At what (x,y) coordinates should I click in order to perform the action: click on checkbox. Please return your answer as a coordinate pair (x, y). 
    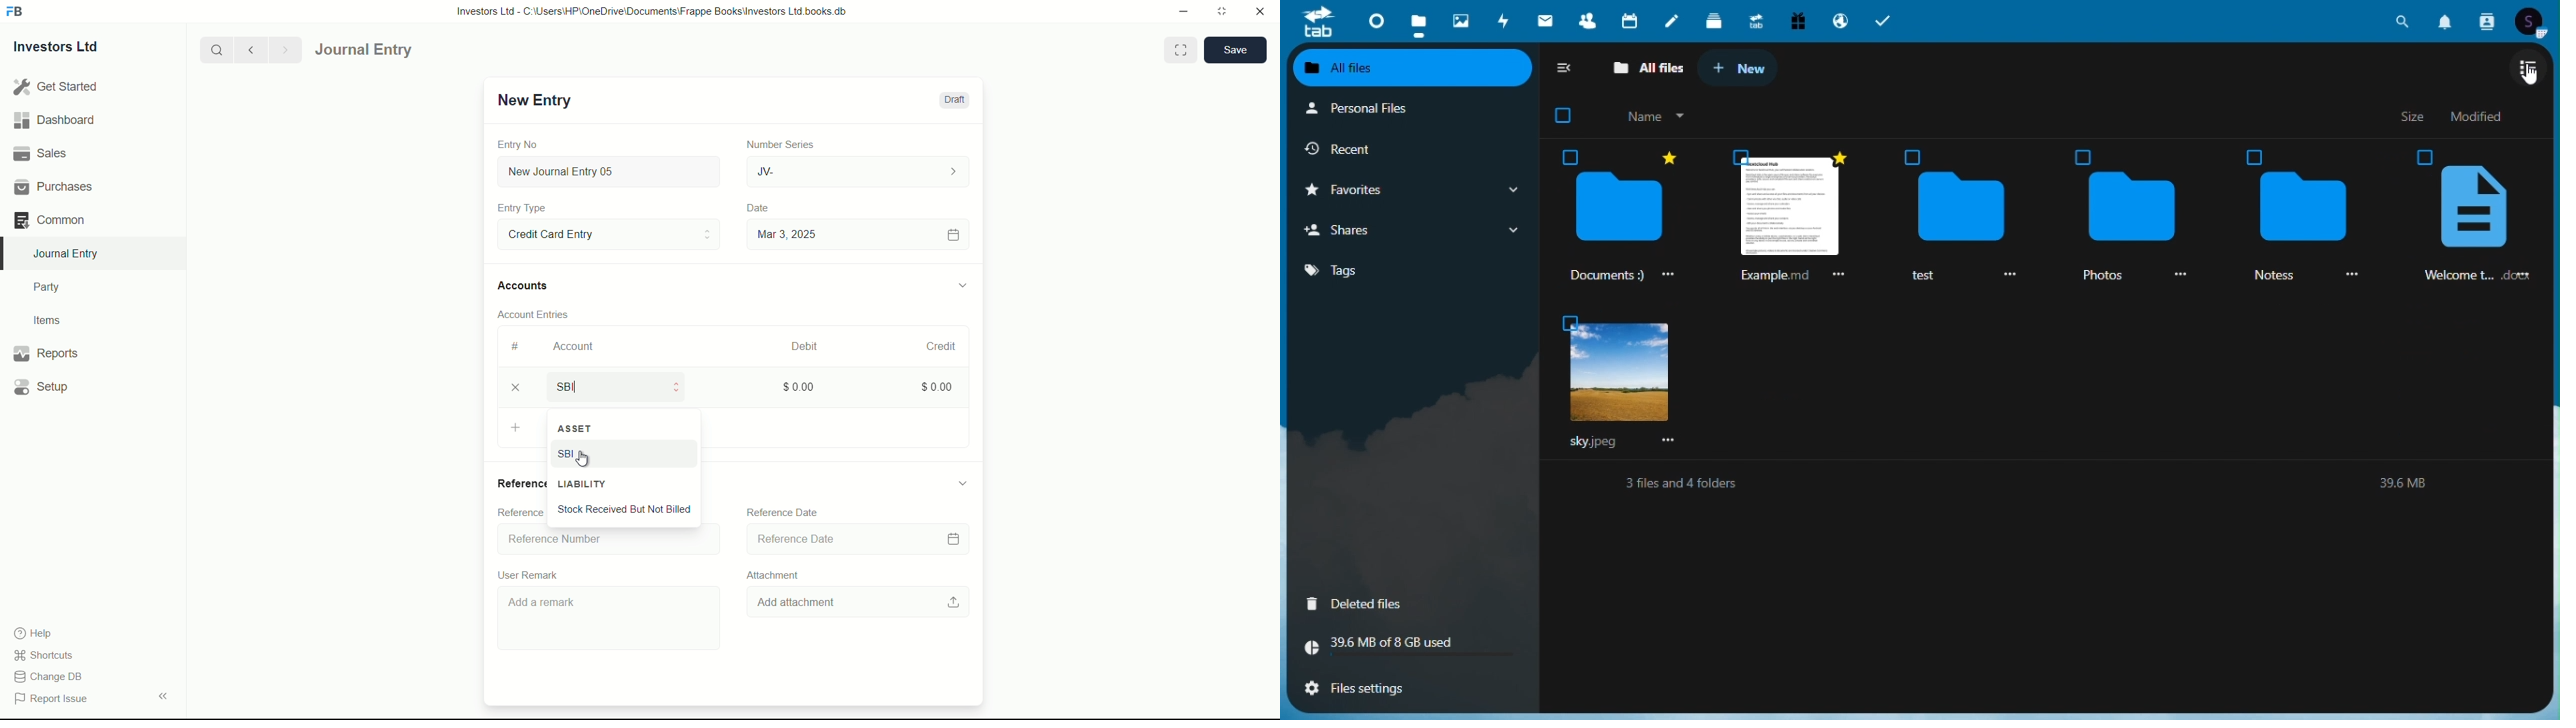
    Looking at the image, I should click on (2254, 155).